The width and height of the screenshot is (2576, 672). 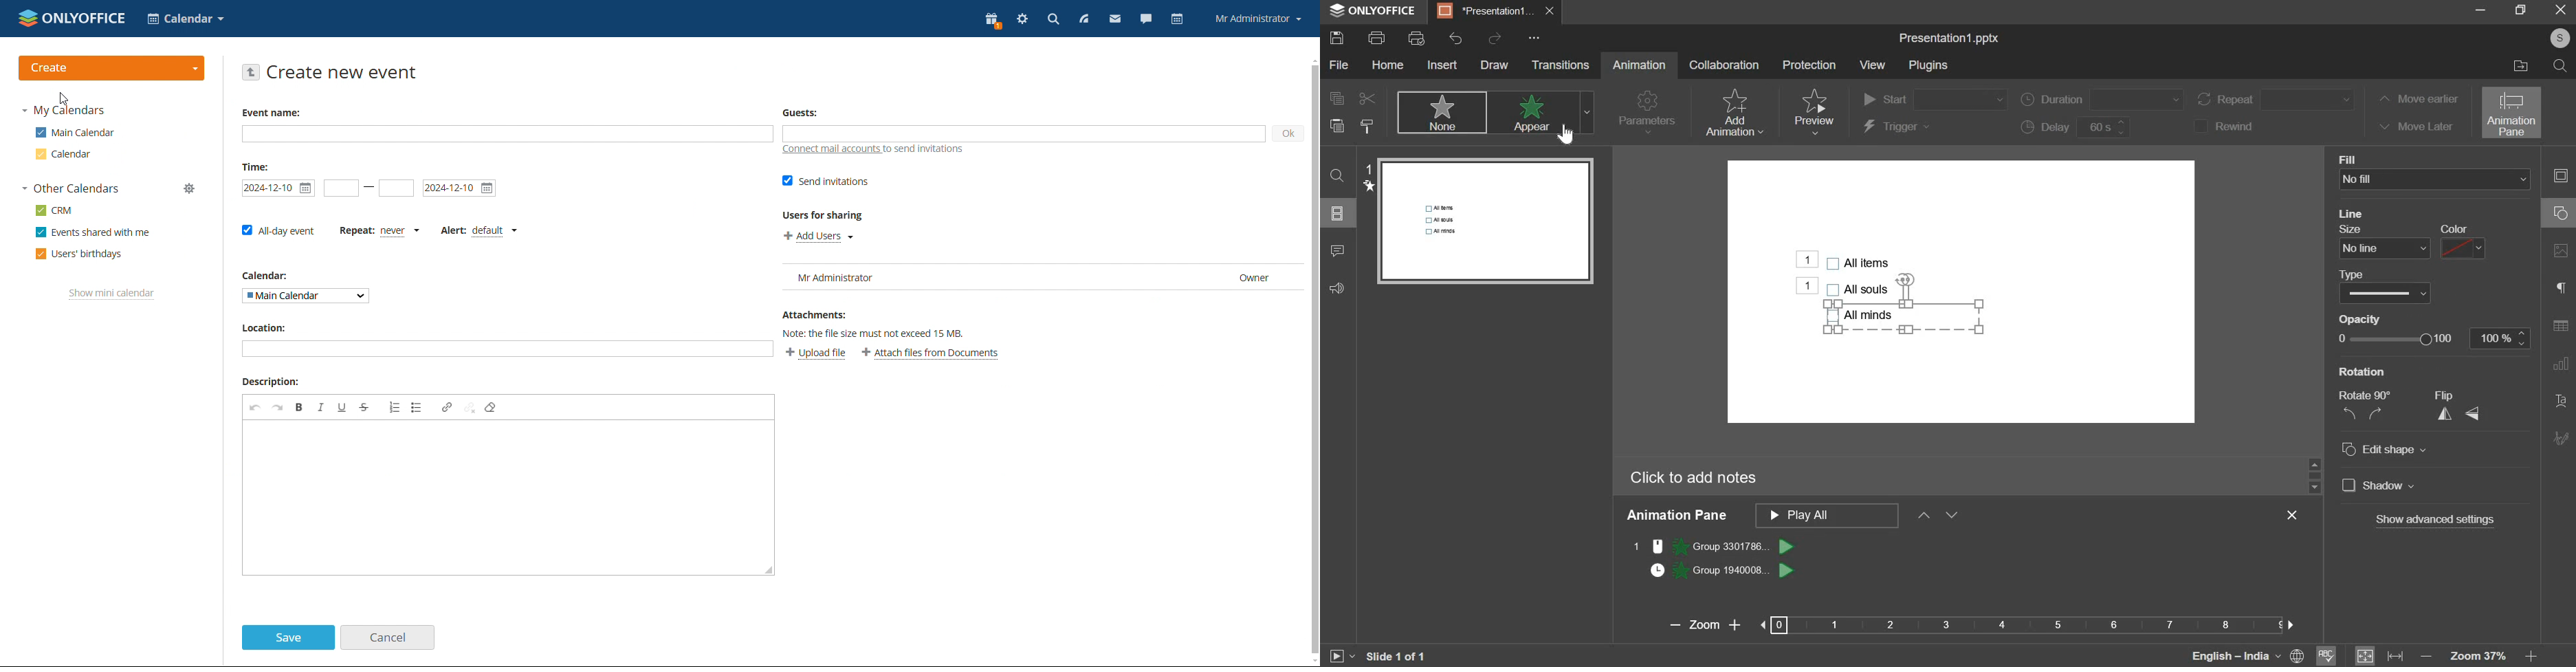 What do you see at coordinates (262, 328) in the screenshot?
I see `Location:` at bounding box center [262, 328].